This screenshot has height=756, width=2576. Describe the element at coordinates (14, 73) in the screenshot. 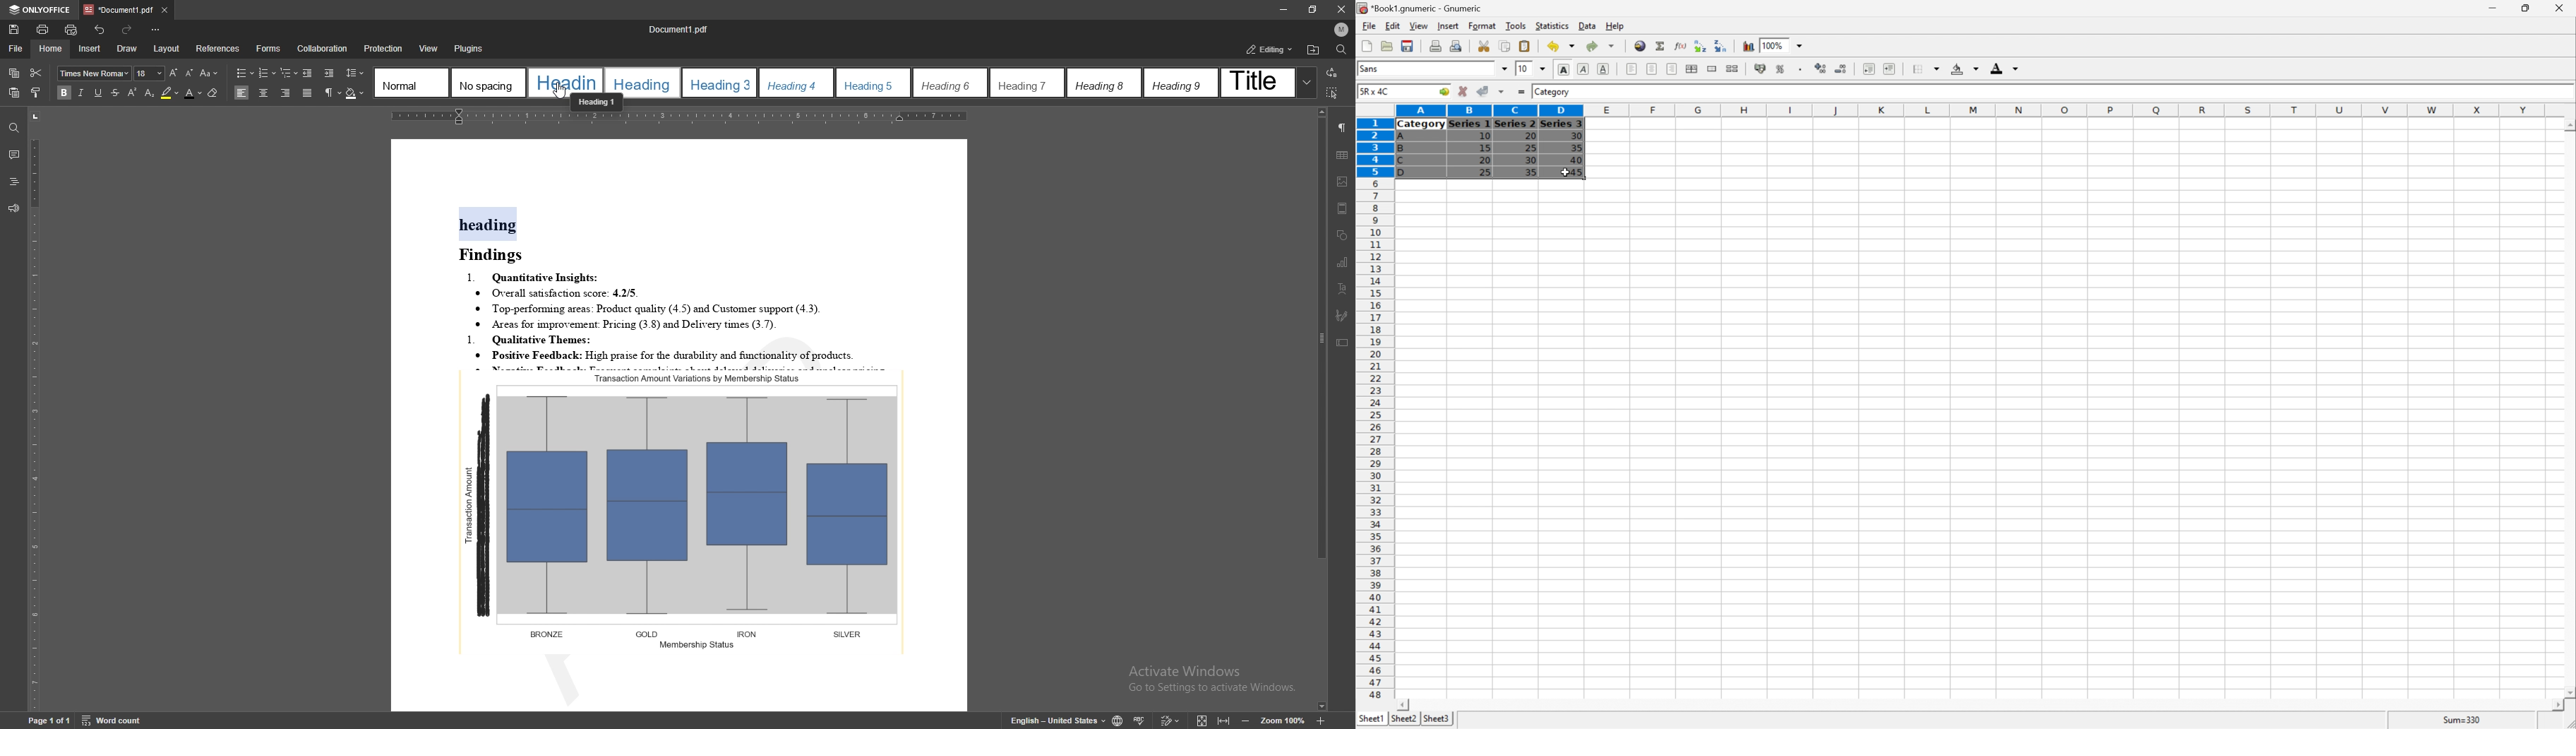

I see `copy` at that location.